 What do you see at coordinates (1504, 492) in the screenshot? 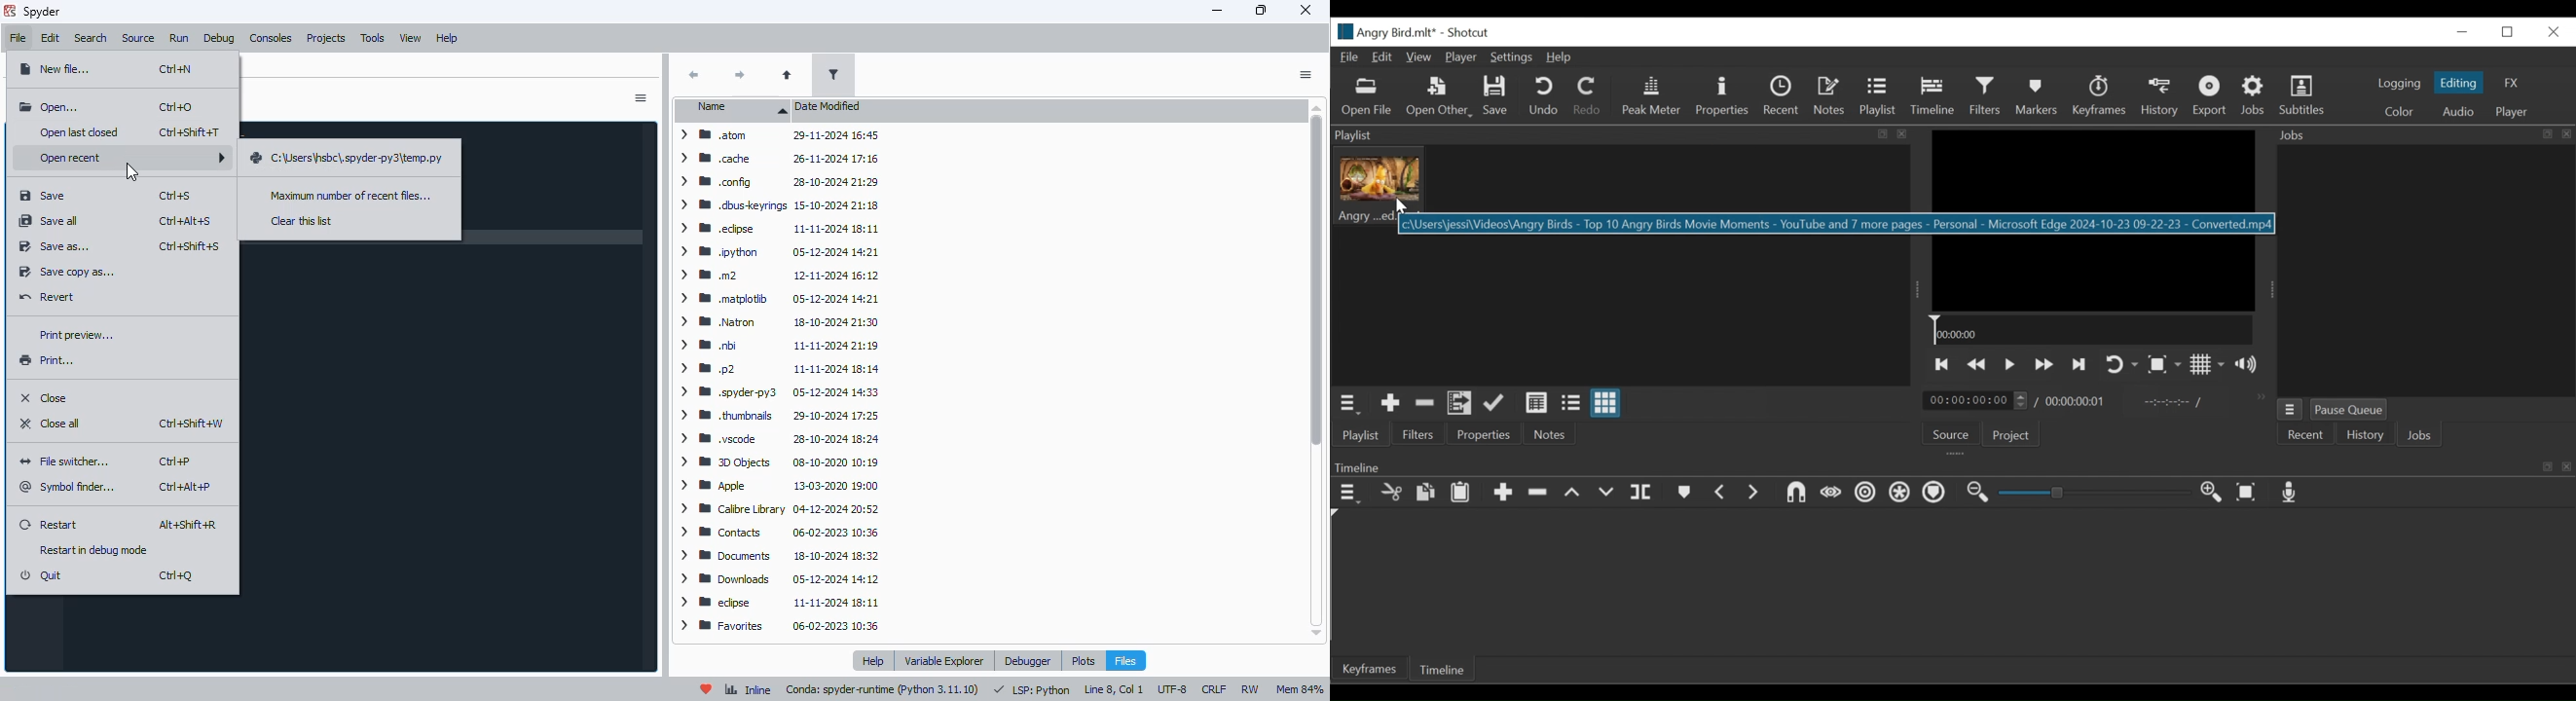
I see `Append` at bounding box center [1504, 492].